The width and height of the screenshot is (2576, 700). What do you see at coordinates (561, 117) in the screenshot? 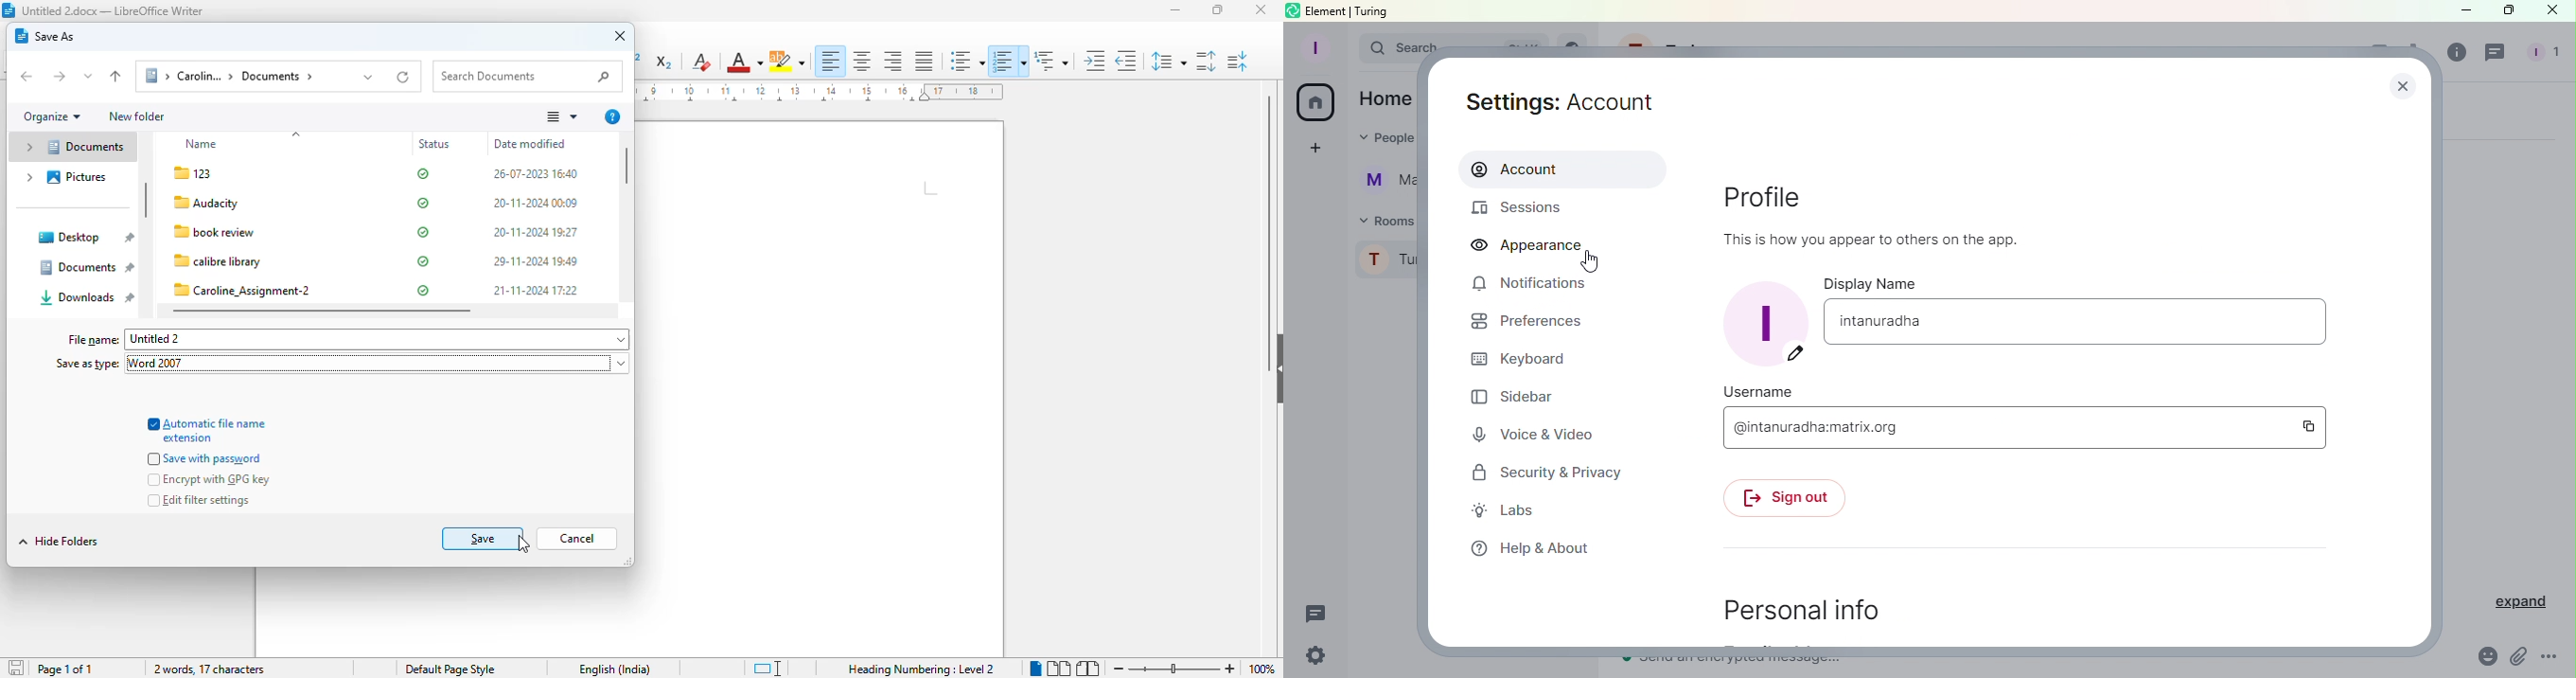
I see `change your view` at bounding box center [561, 117].